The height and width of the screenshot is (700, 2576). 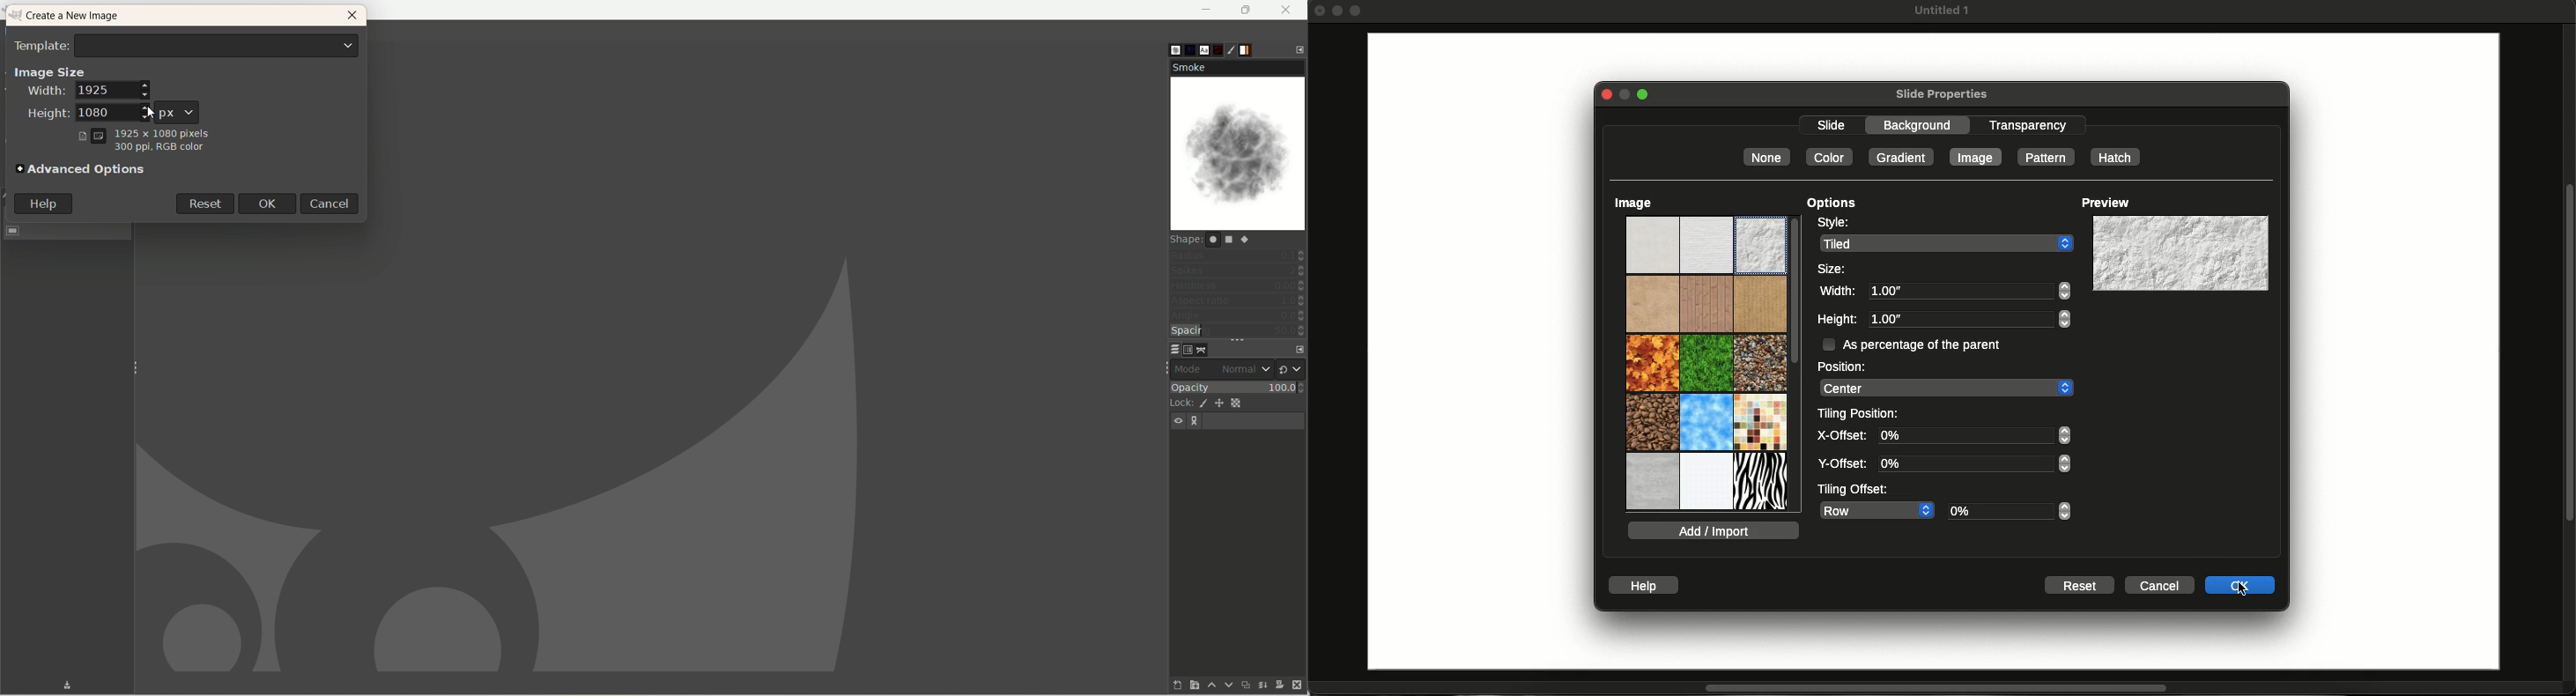 I want to click on Preview, so click(x=2106, y=203).